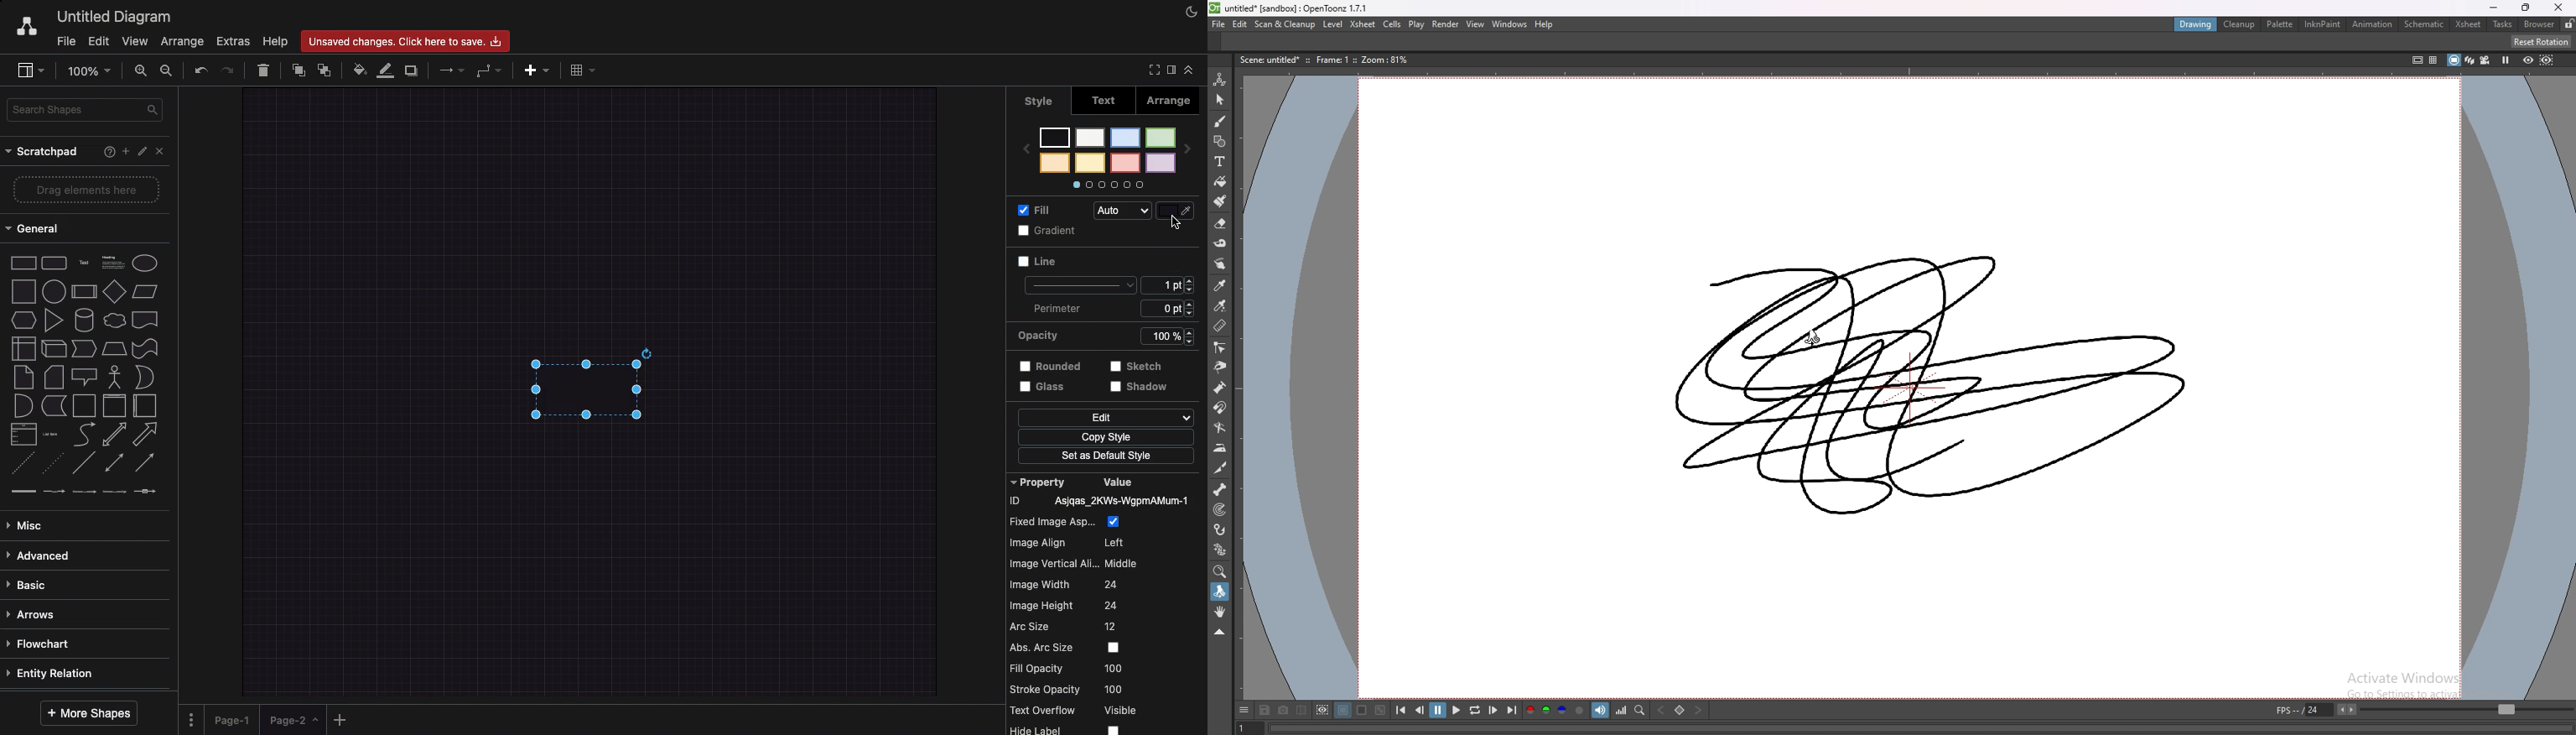 The image size is (2576, 756). Describe the element at coordinates (53, 405) in the screenshot. I see `data storage` at that location.